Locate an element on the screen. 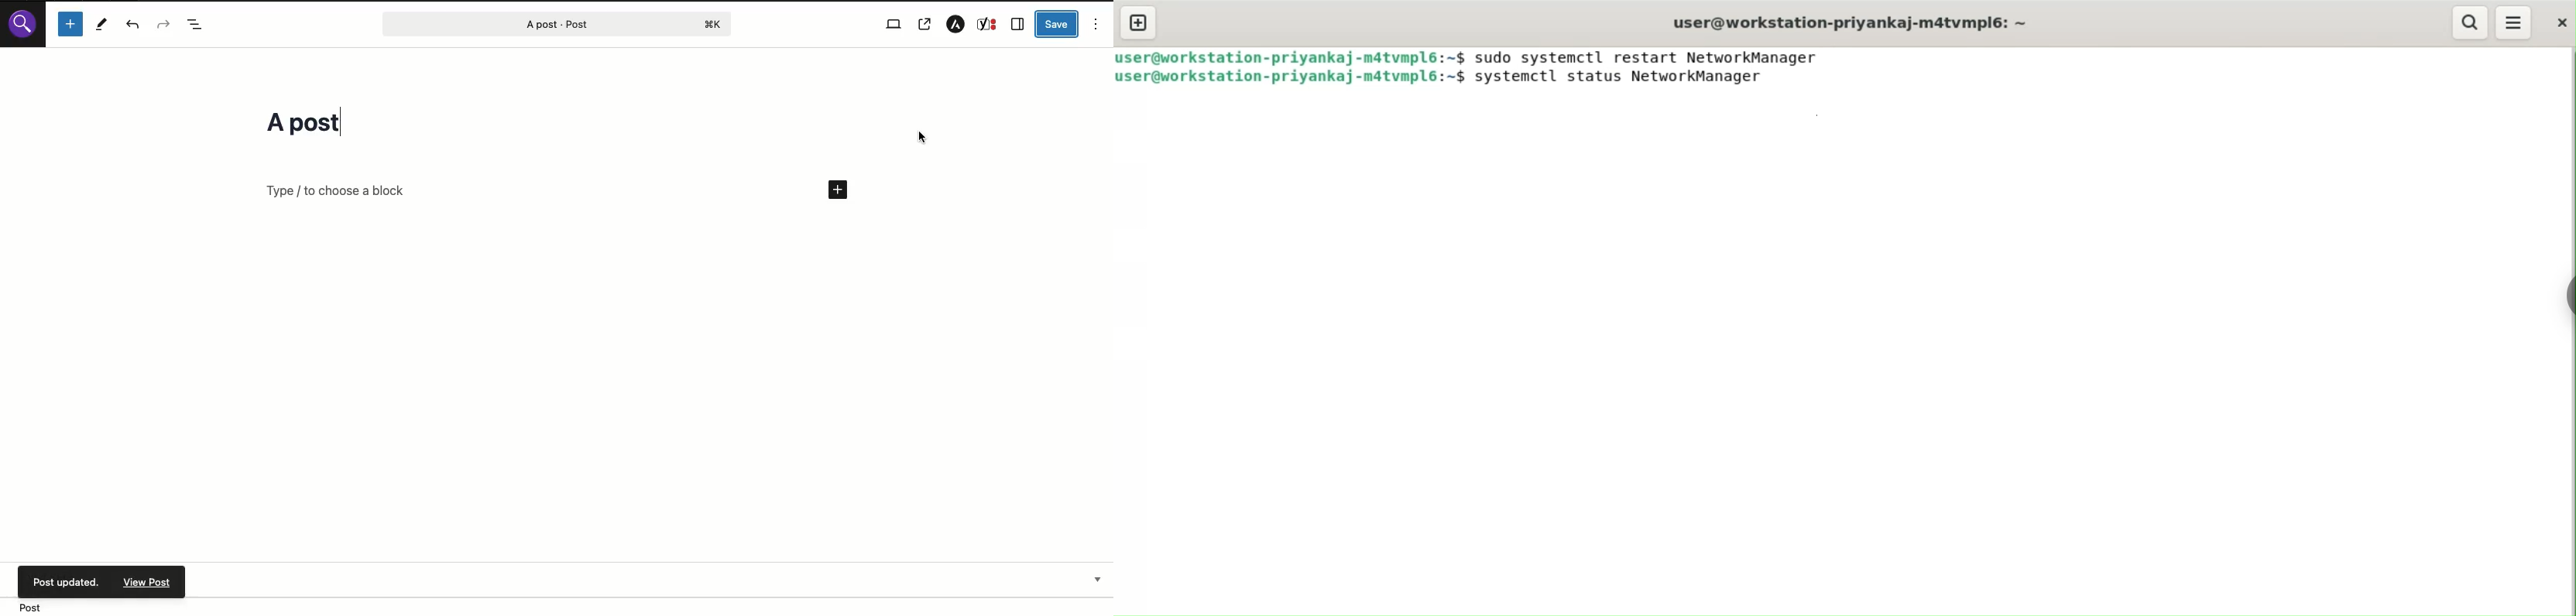 Image resolution: width=2576 pixels, height=616 pixels. UNDO is located at coordinates (132, 26).